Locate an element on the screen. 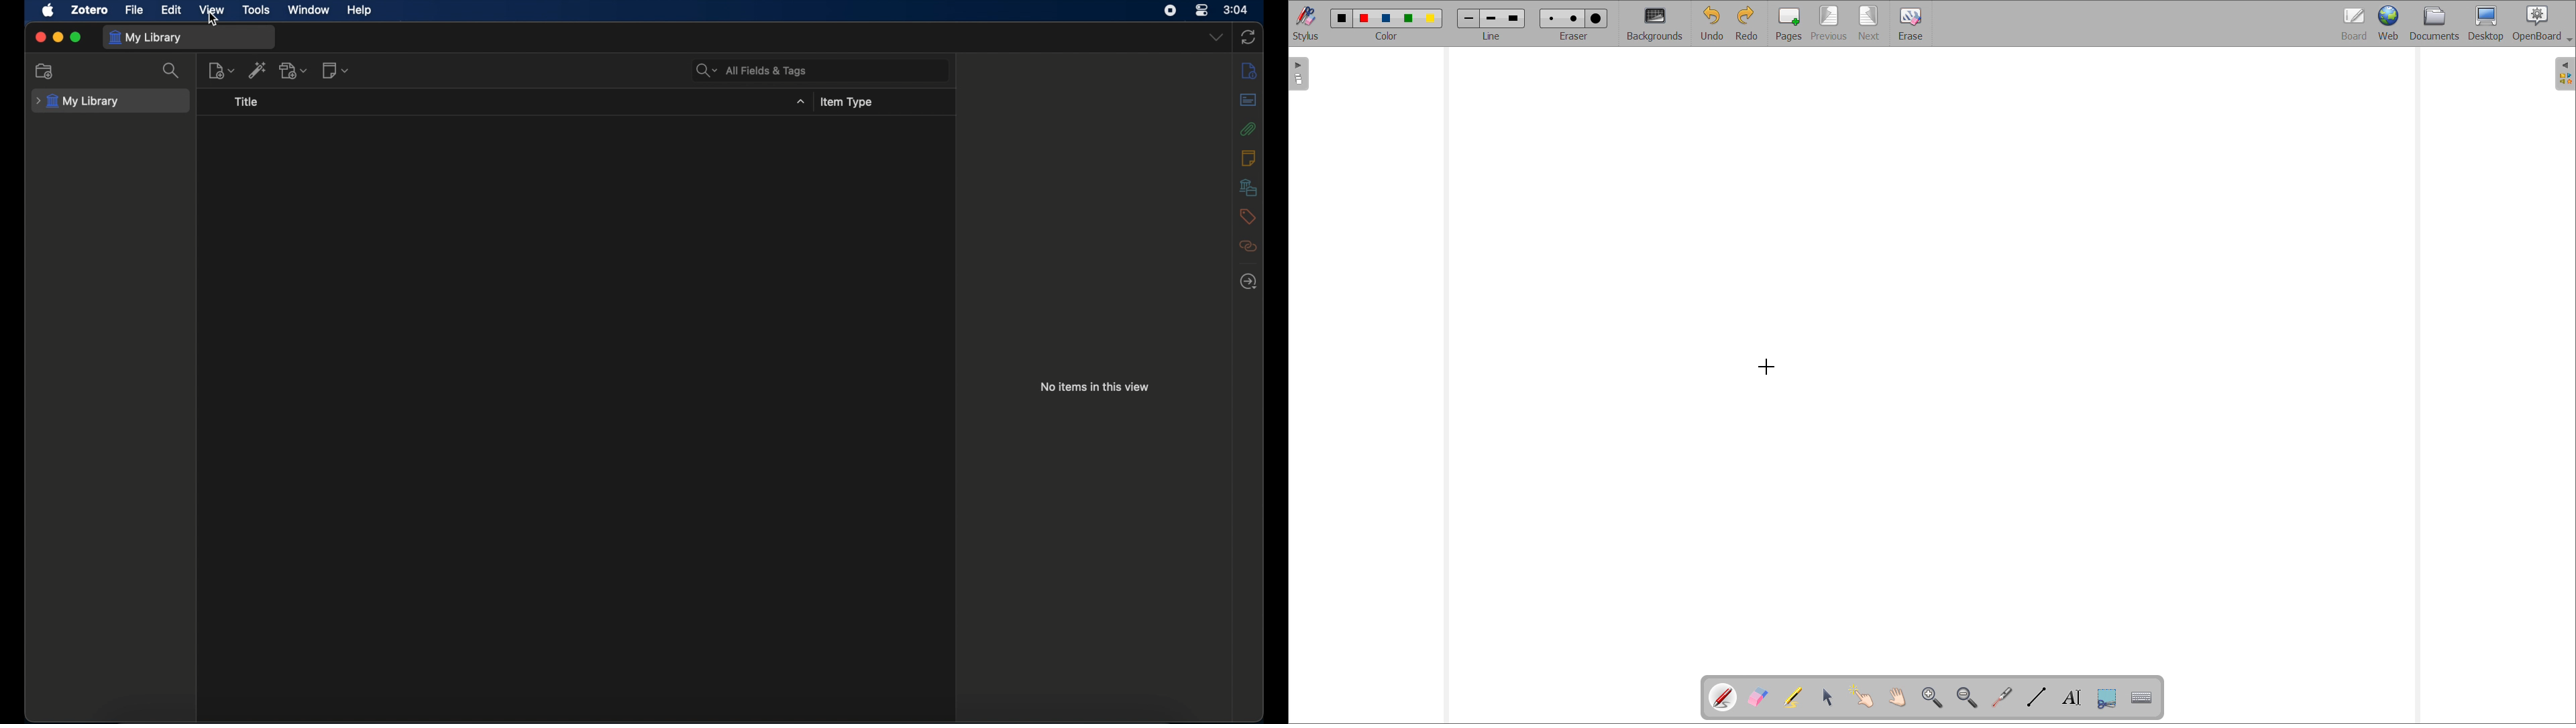 This screenshot has height=728, width=2576. zotero is located at coordinates (91, 10).